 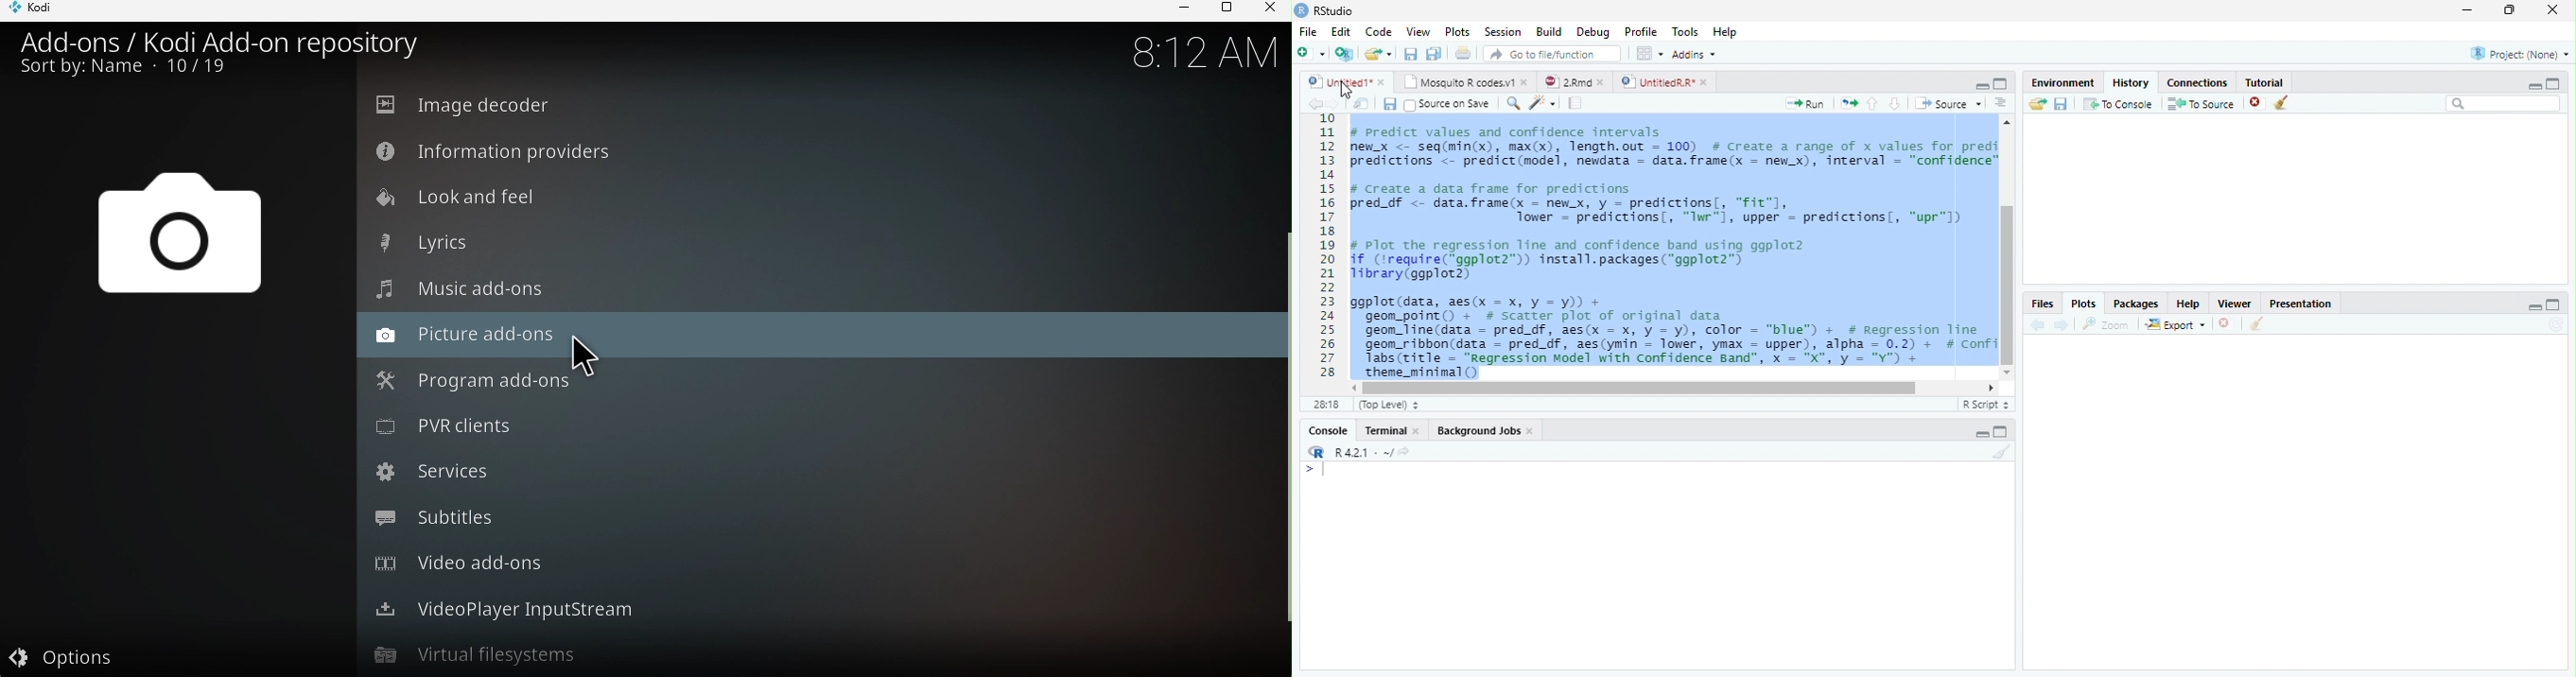 I want to click on Load workspace, so click(x=2038, y=106).